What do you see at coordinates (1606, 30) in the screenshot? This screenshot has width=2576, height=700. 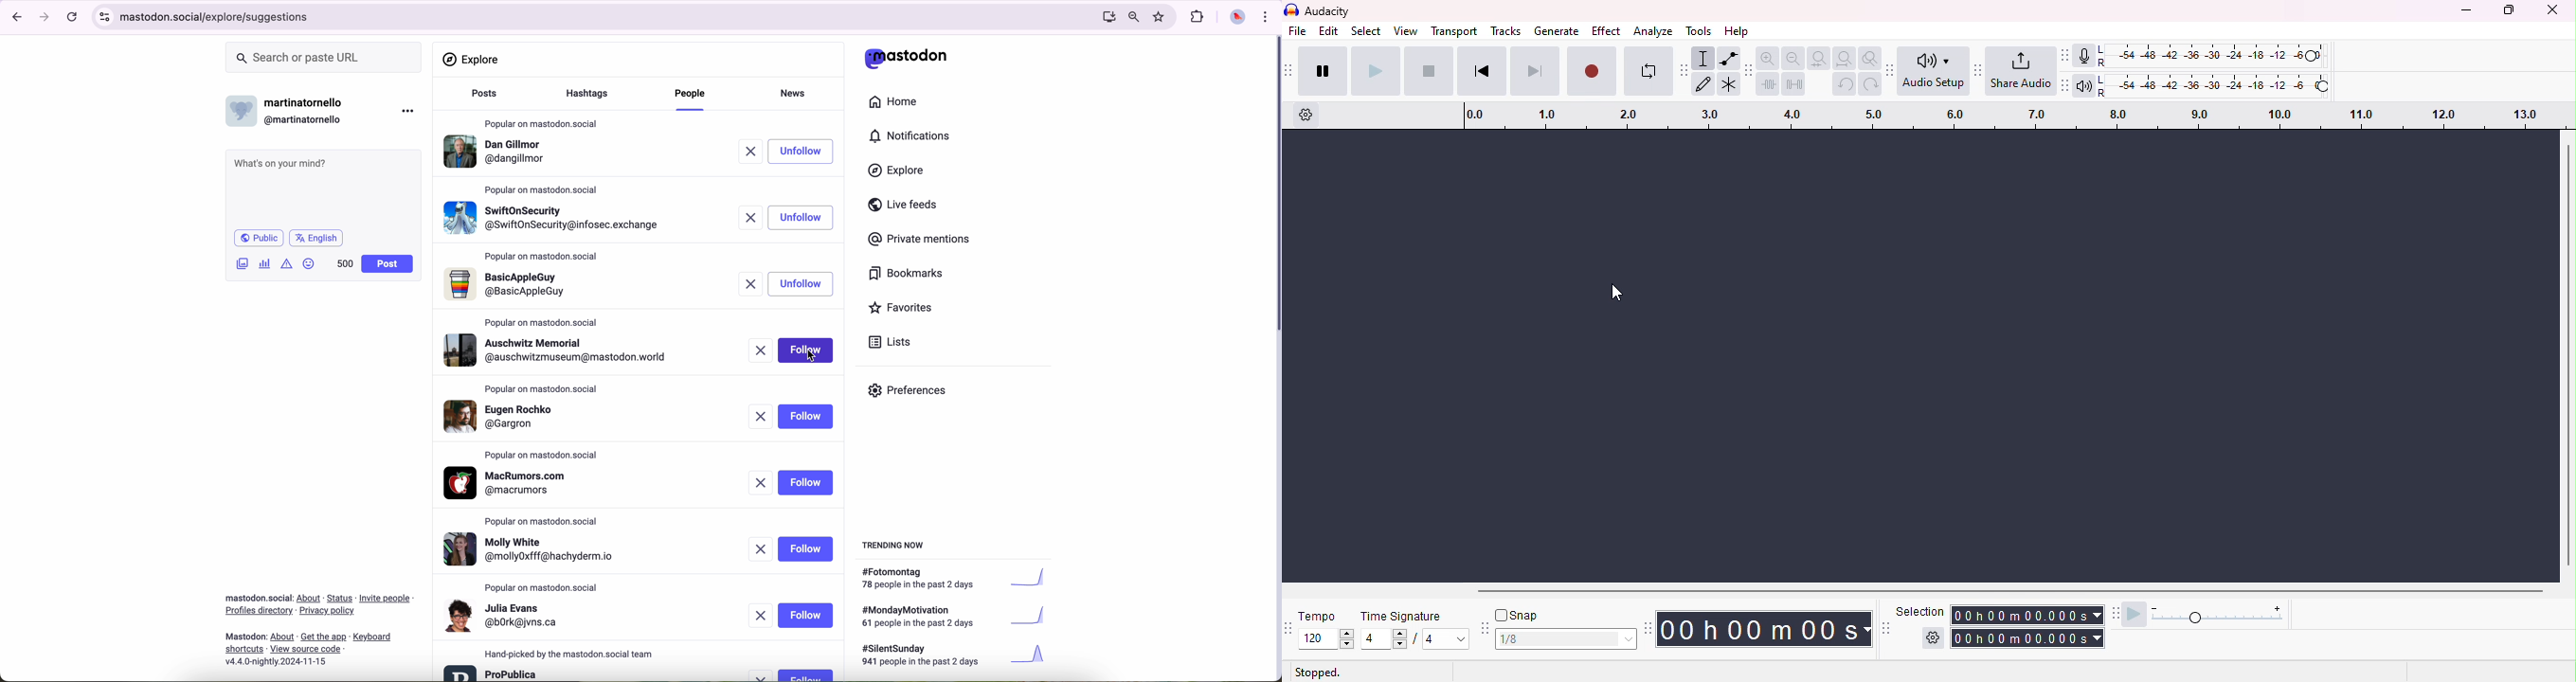 I see `effect` at bounding box center [1606, 30].